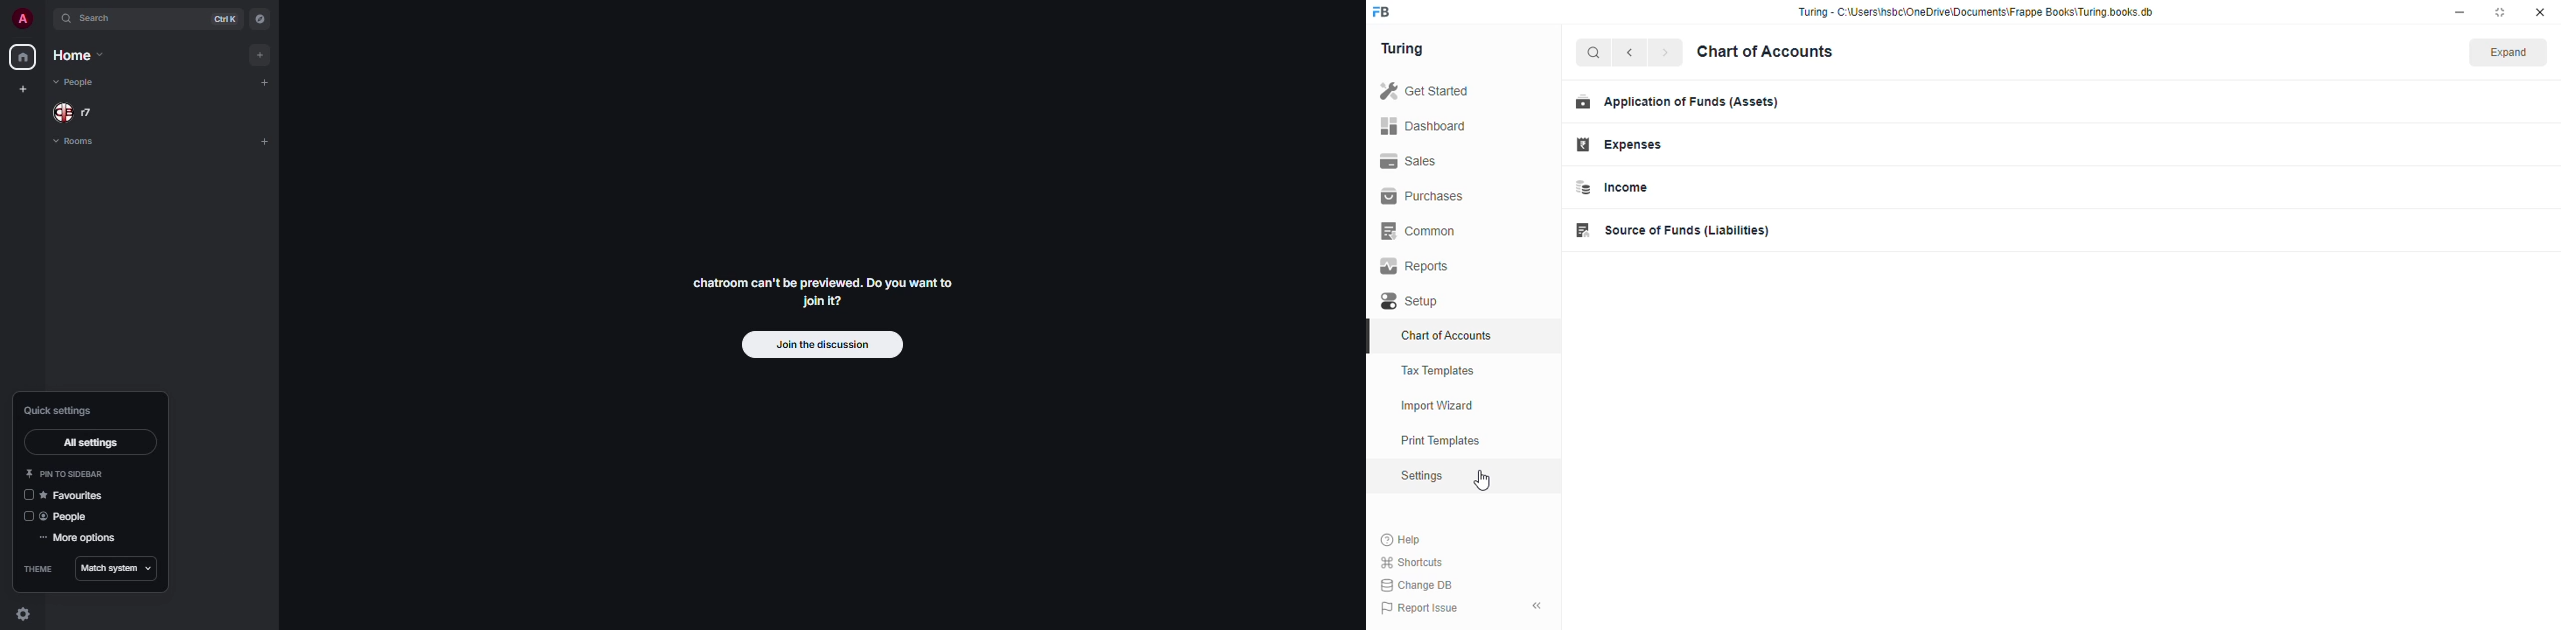 The image size is (2576, 644). I want to click on toggle maximize, so click(2499, 11).